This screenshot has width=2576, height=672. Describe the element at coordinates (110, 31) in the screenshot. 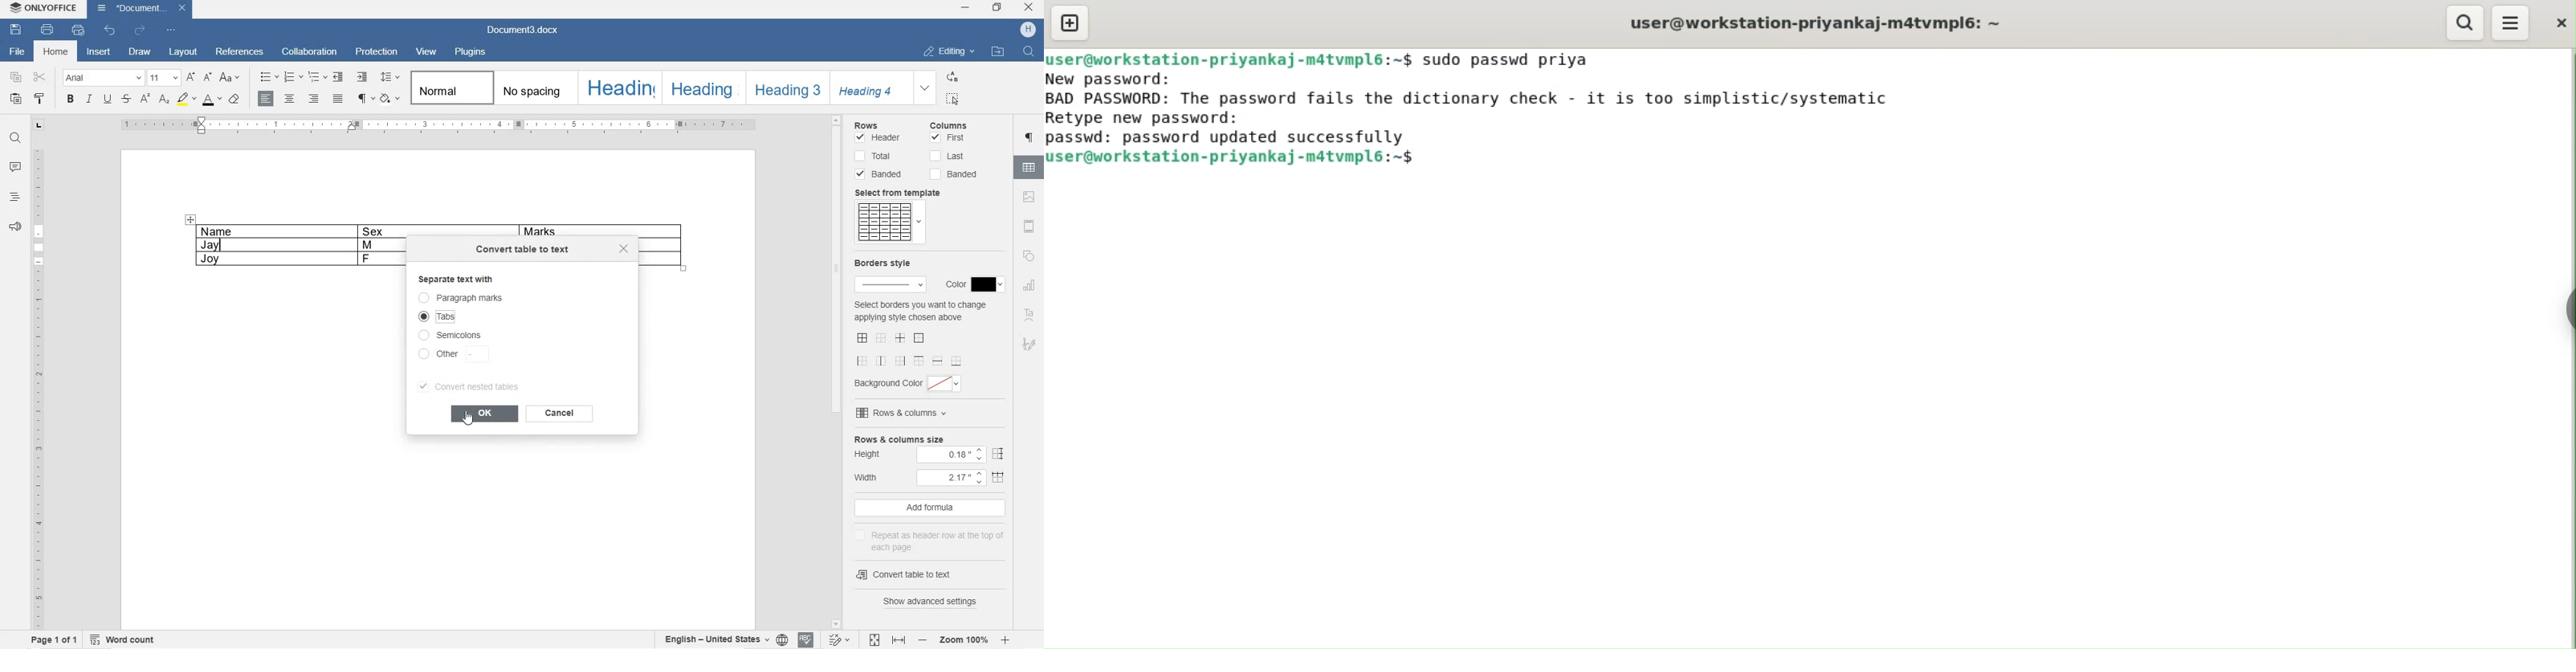

I see `UNDO` at that location.